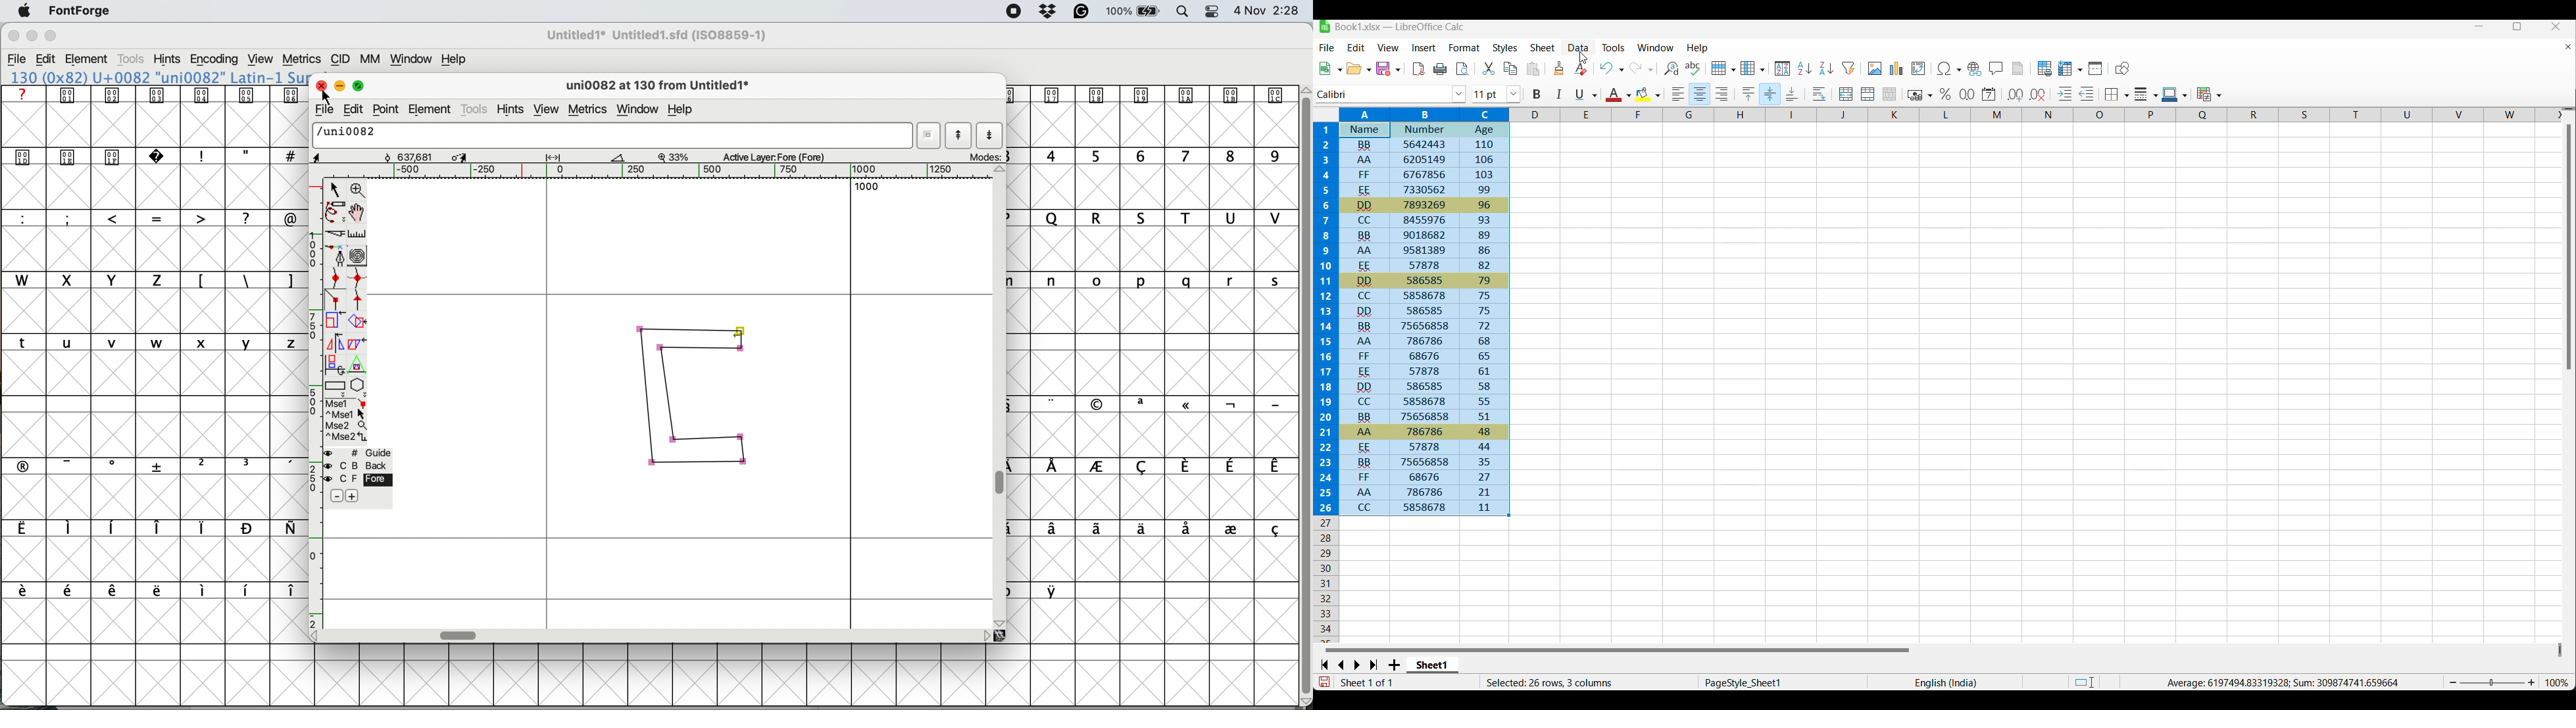 The width and height of the screenshot is (2576, 728). Describe the element at coordinates (1588, 682) in the screenshot. I see `Rows and columns in current selection` at that location.